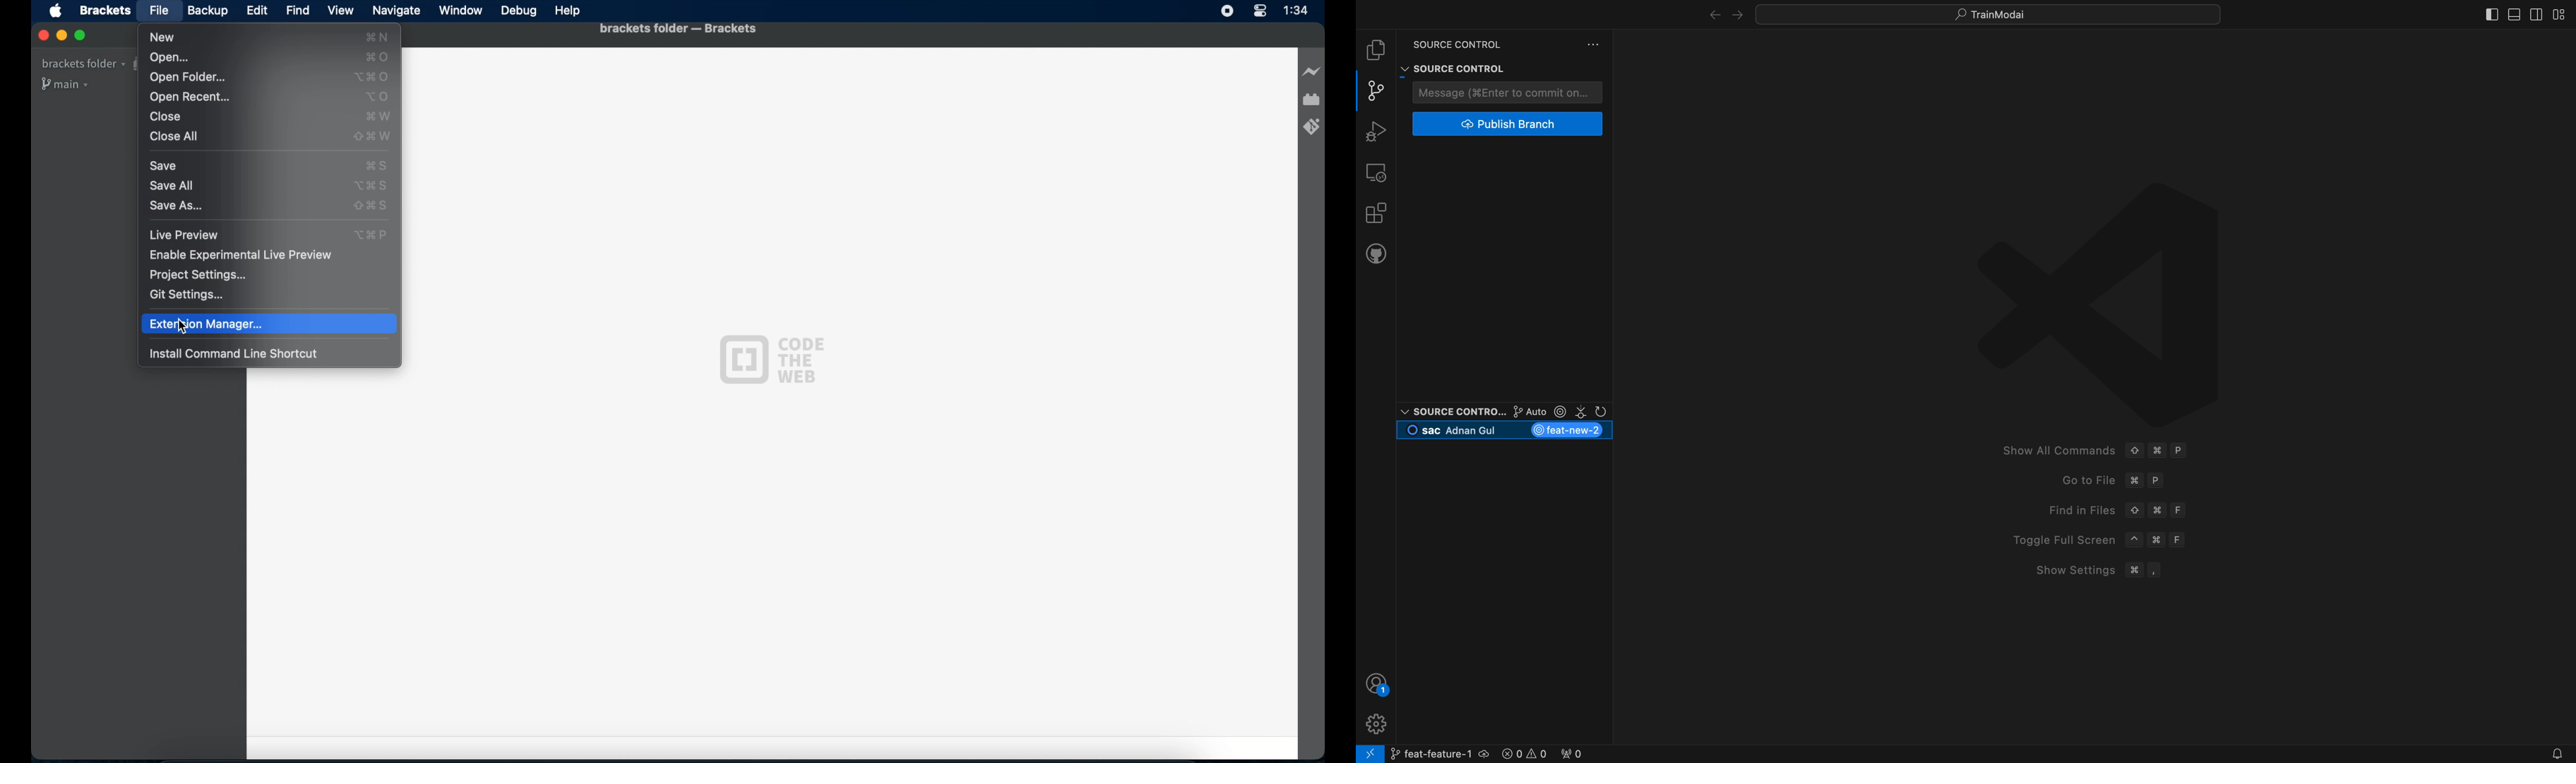 The width and height of the screenshot is (2576, 784). What do you see at coordinates (2055, 451) in the screenshot?
I see `Show All Commands` at bounding box center [2055, 451].